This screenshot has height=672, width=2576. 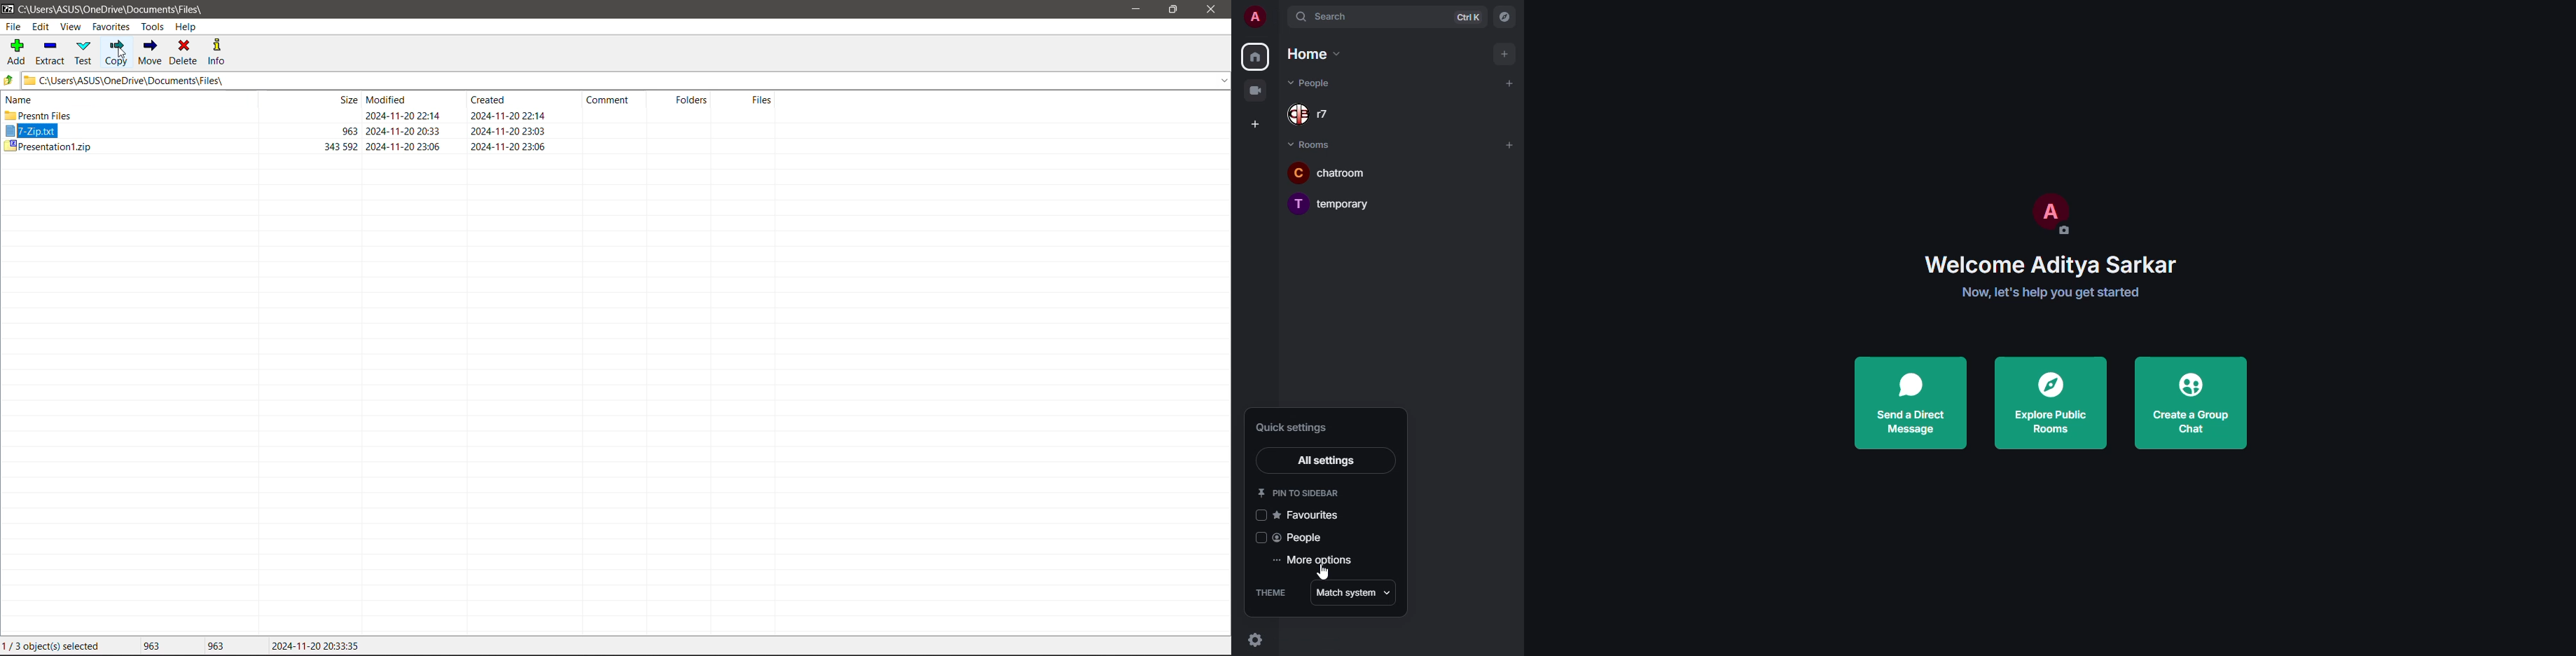 What do you see at coordinates (1274, 592) in the screenshot?
I see `theme` at bounding box center [1274, 592].